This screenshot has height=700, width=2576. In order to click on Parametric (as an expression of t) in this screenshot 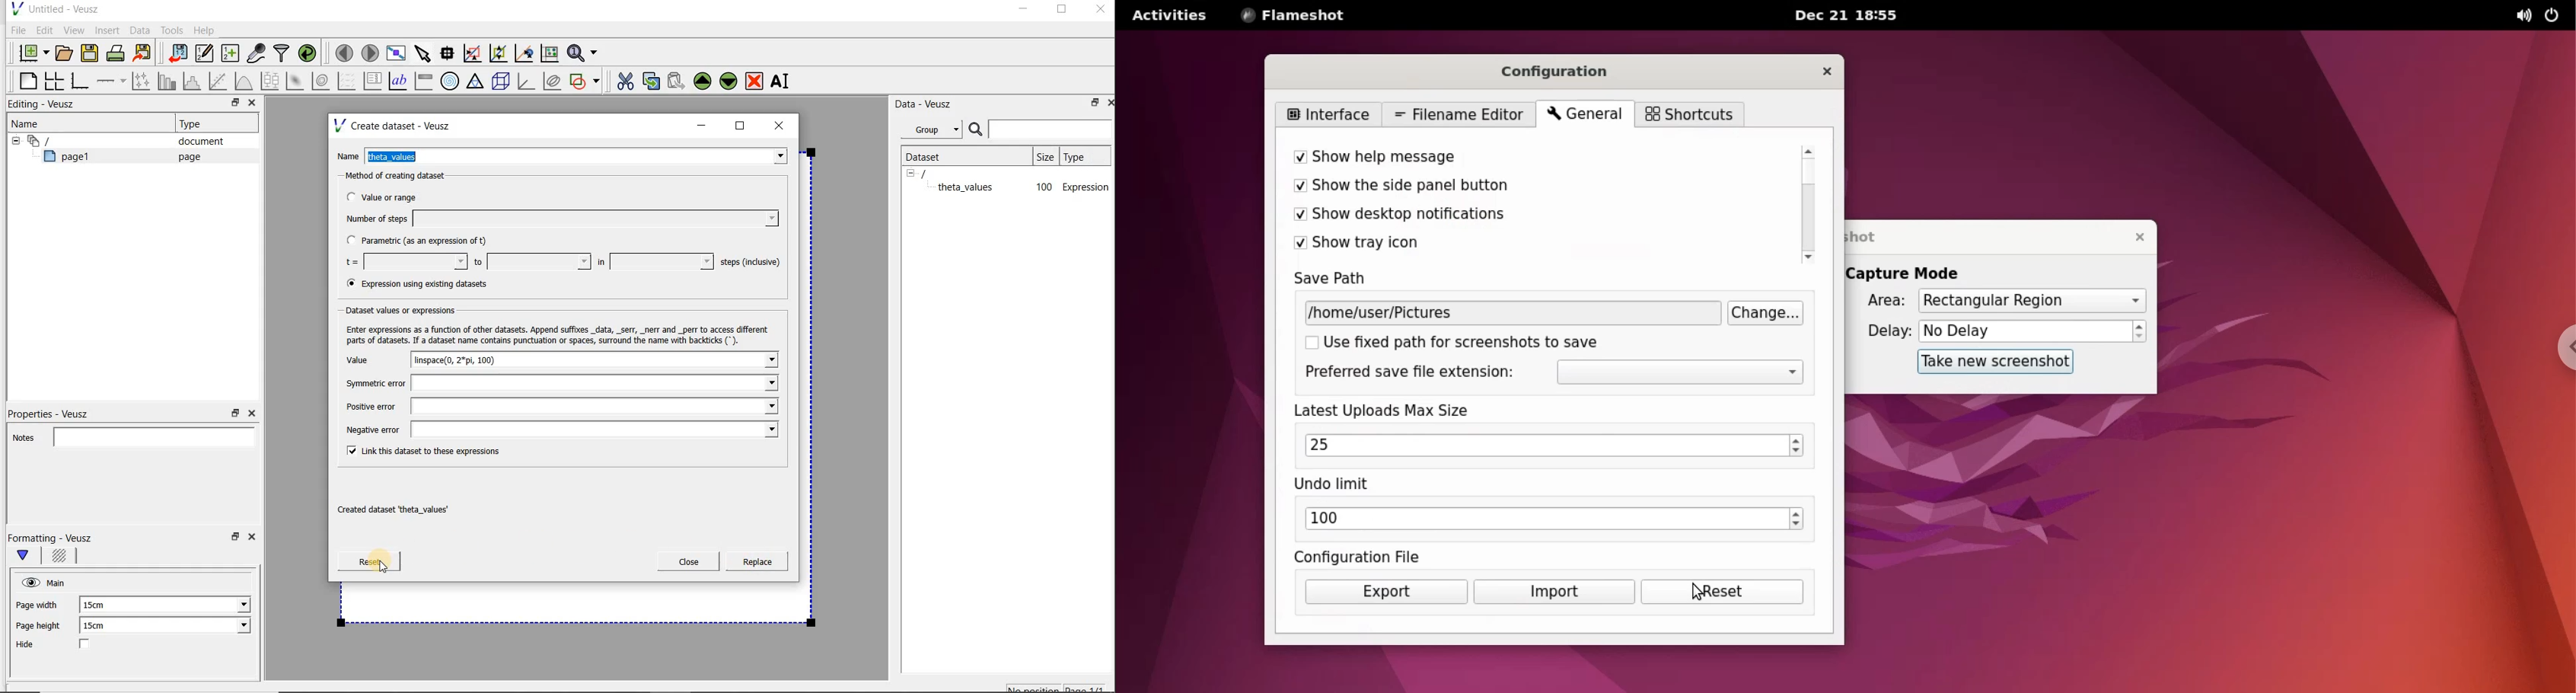, I will do `click(423, 241)`.